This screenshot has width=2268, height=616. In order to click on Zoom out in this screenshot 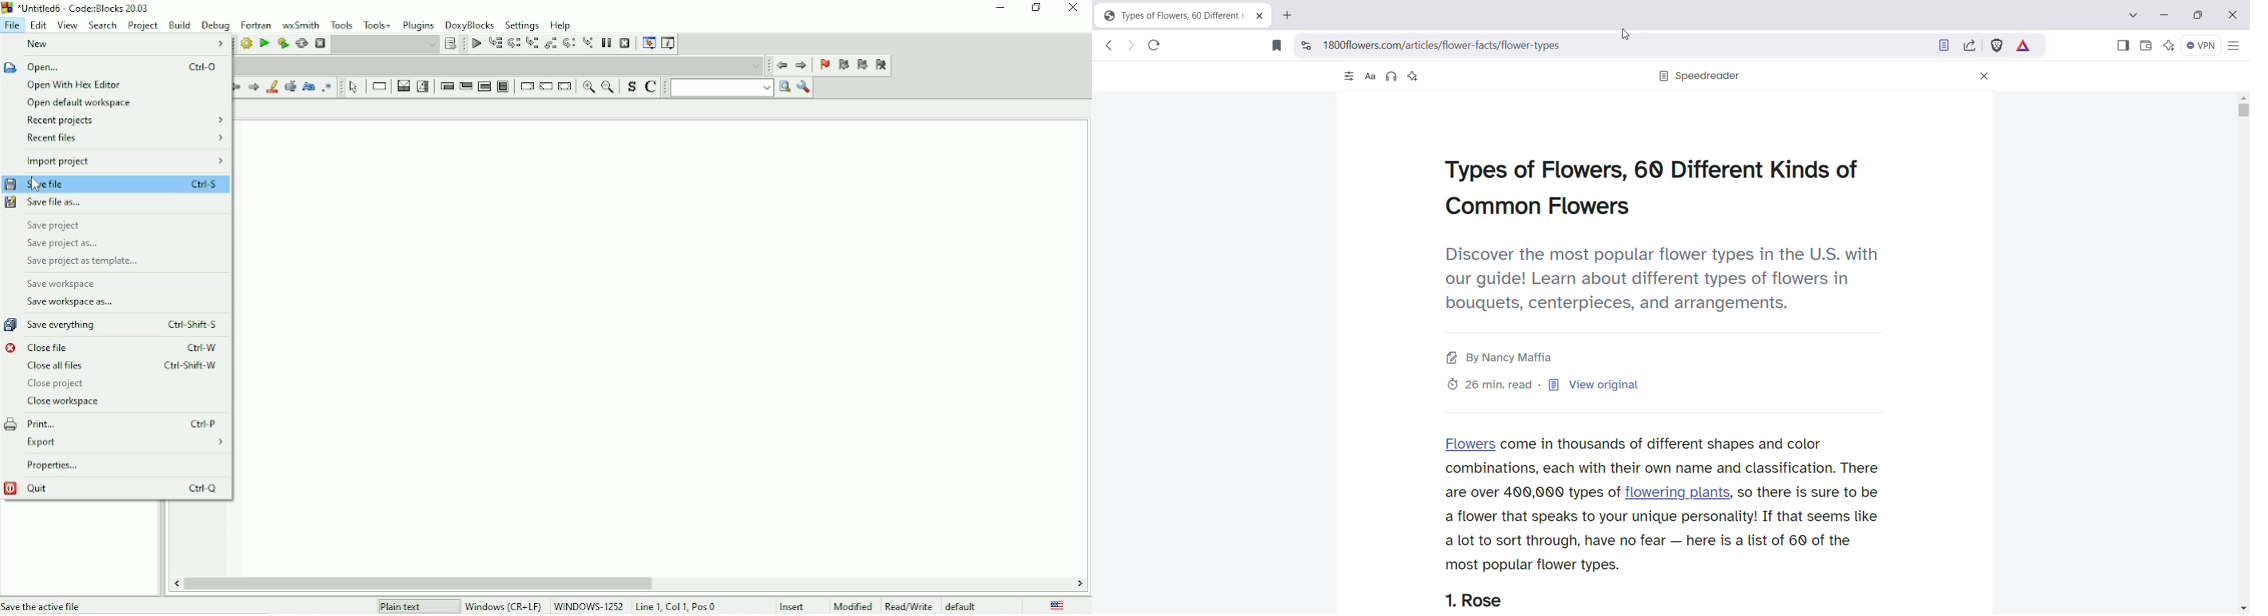, I will do `click(609, 88)`.